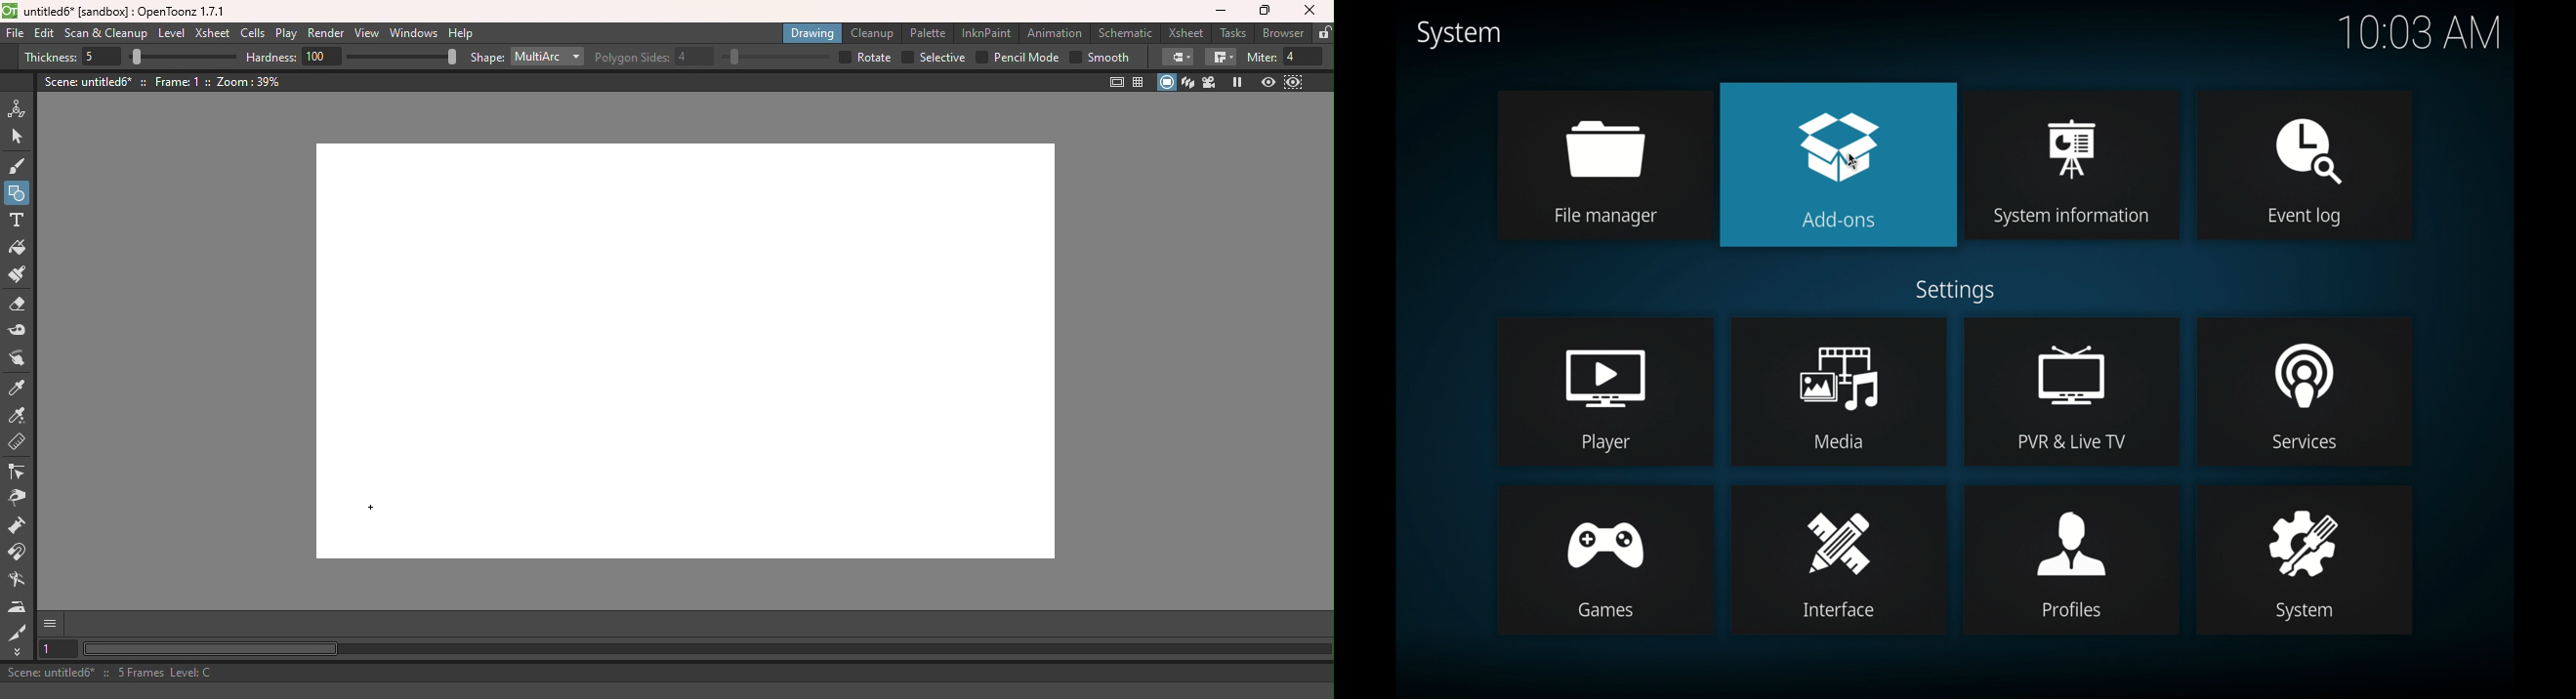 Image resolution: width=2576 pixels, height=700 pixels. I want to click on file manager, so click(1603, 164).